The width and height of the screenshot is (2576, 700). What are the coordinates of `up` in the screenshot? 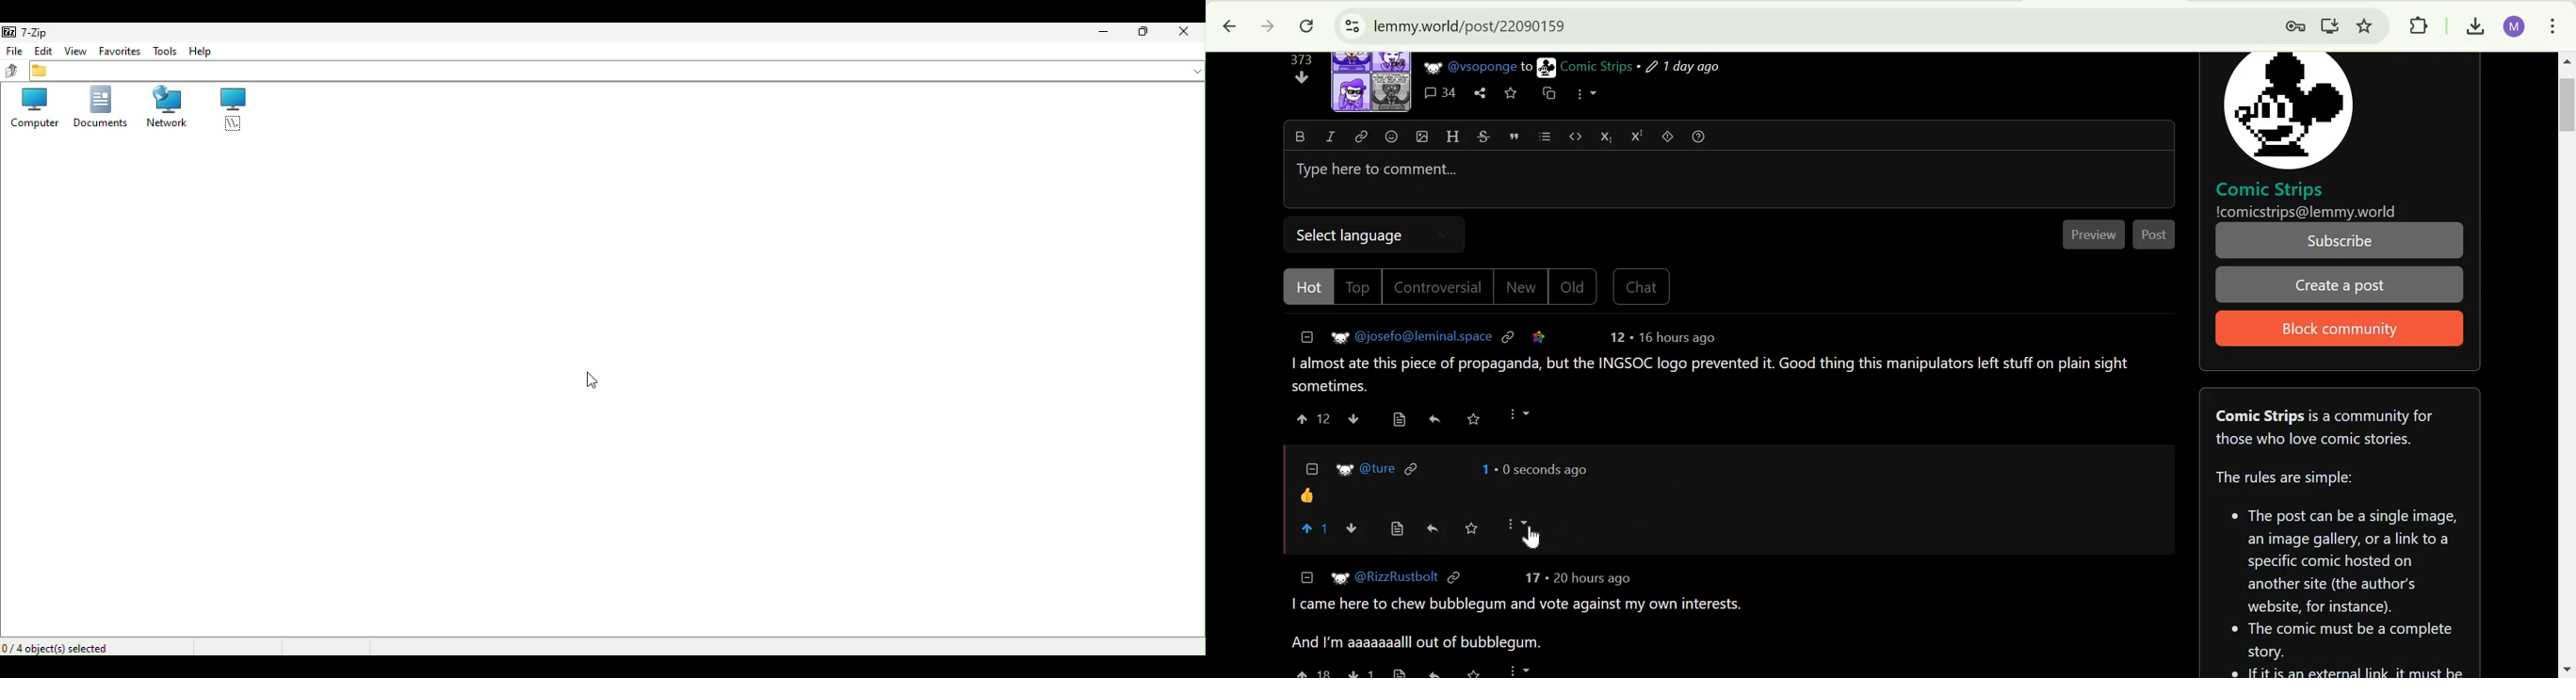 It's located at (11, 72).